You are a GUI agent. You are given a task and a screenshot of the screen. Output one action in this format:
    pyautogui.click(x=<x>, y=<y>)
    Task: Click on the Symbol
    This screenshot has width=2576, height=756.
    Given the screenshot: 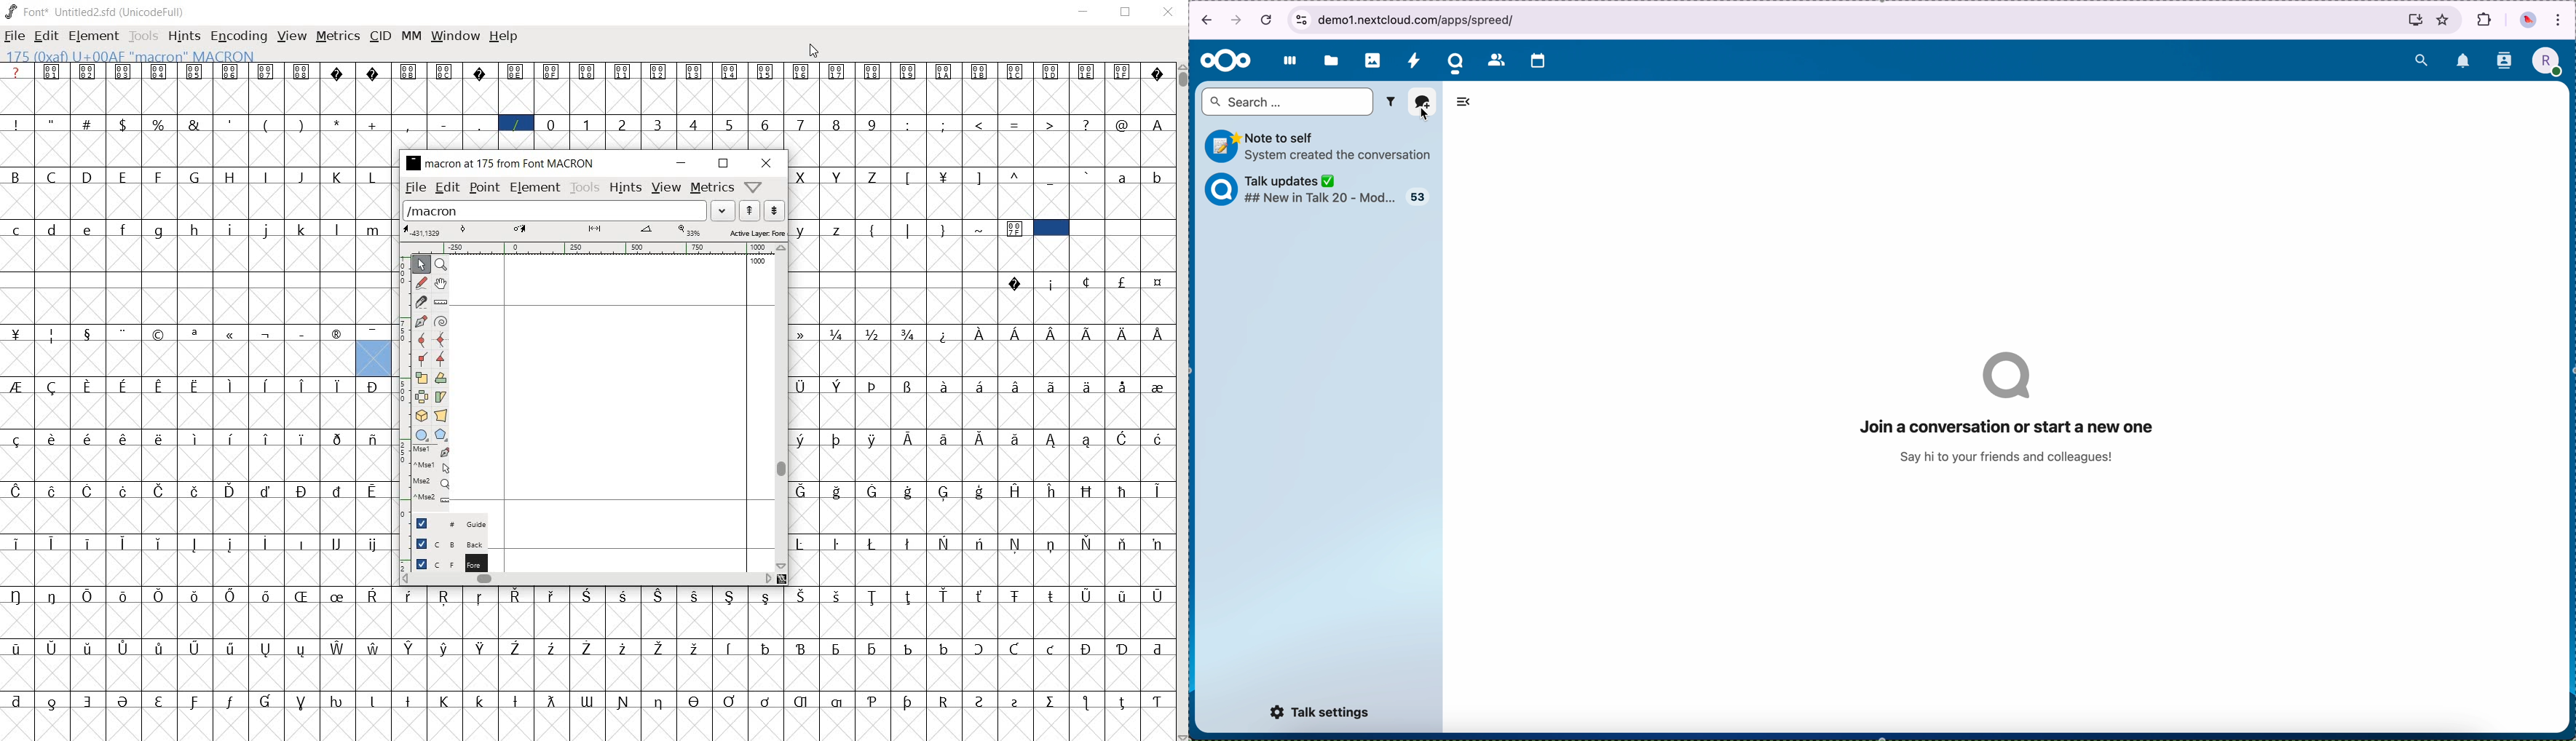 What is the action you would take?
    pyautogui.click(x=839, y=596)
    